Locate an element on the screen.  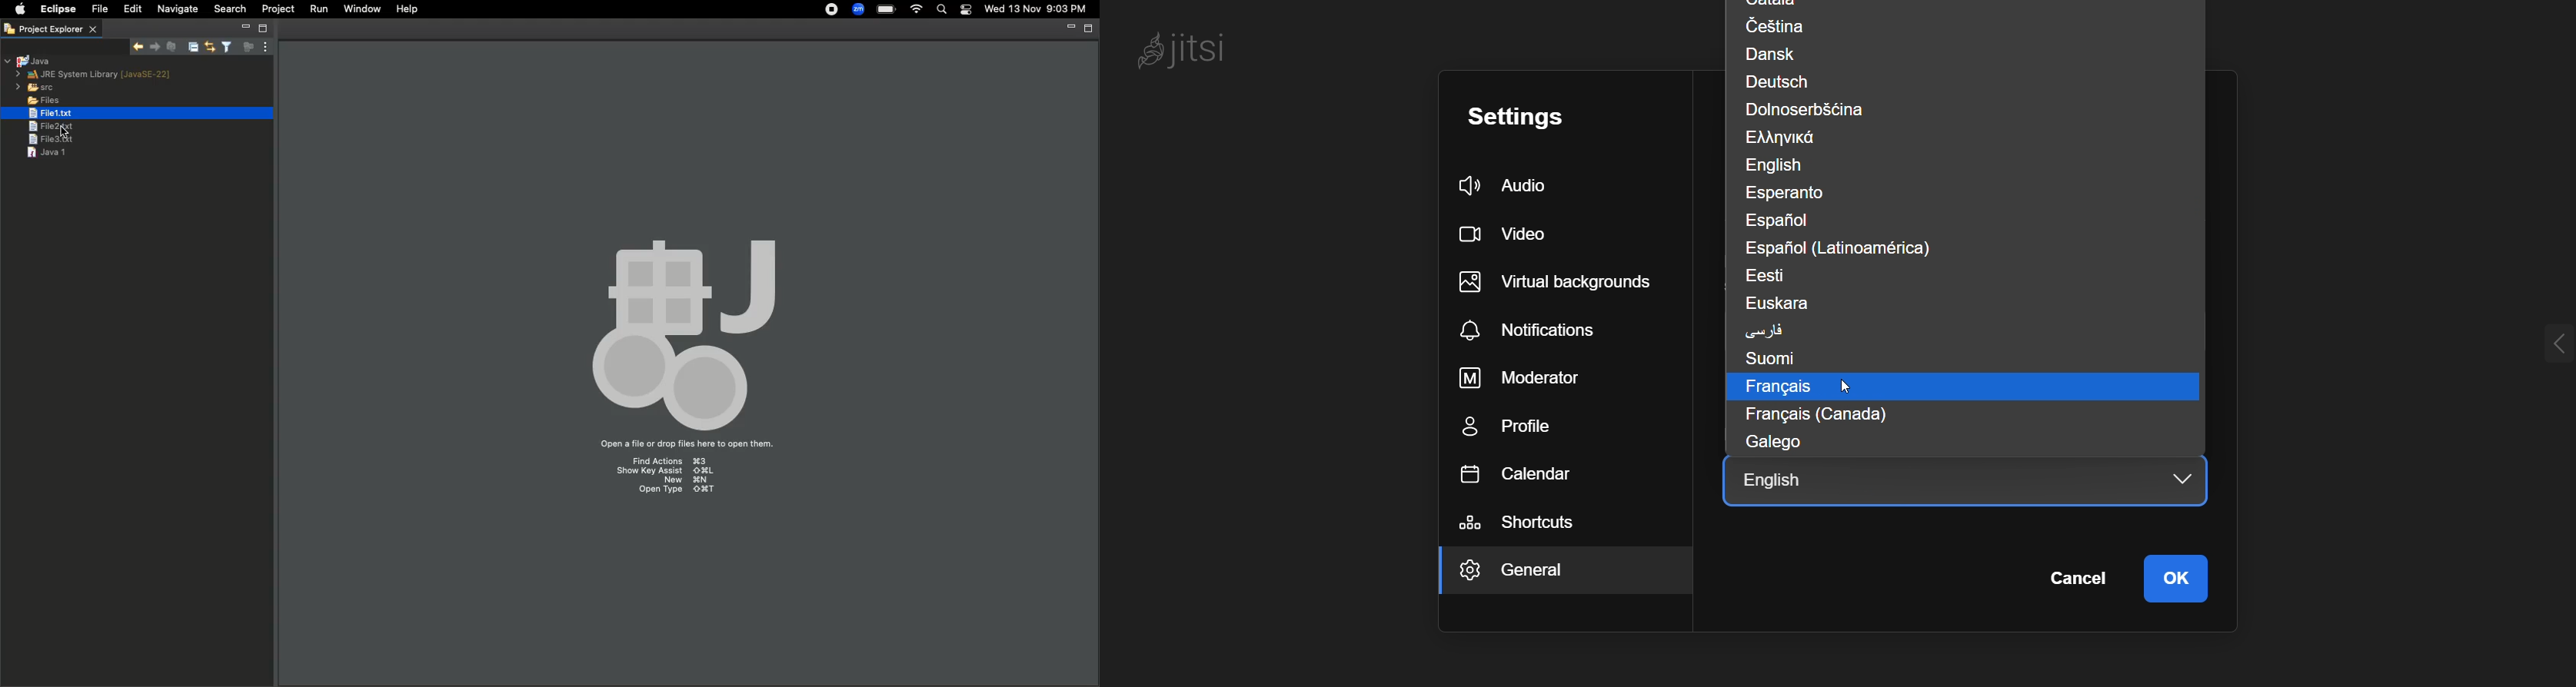
View menu is located at coordinates (264, 47).